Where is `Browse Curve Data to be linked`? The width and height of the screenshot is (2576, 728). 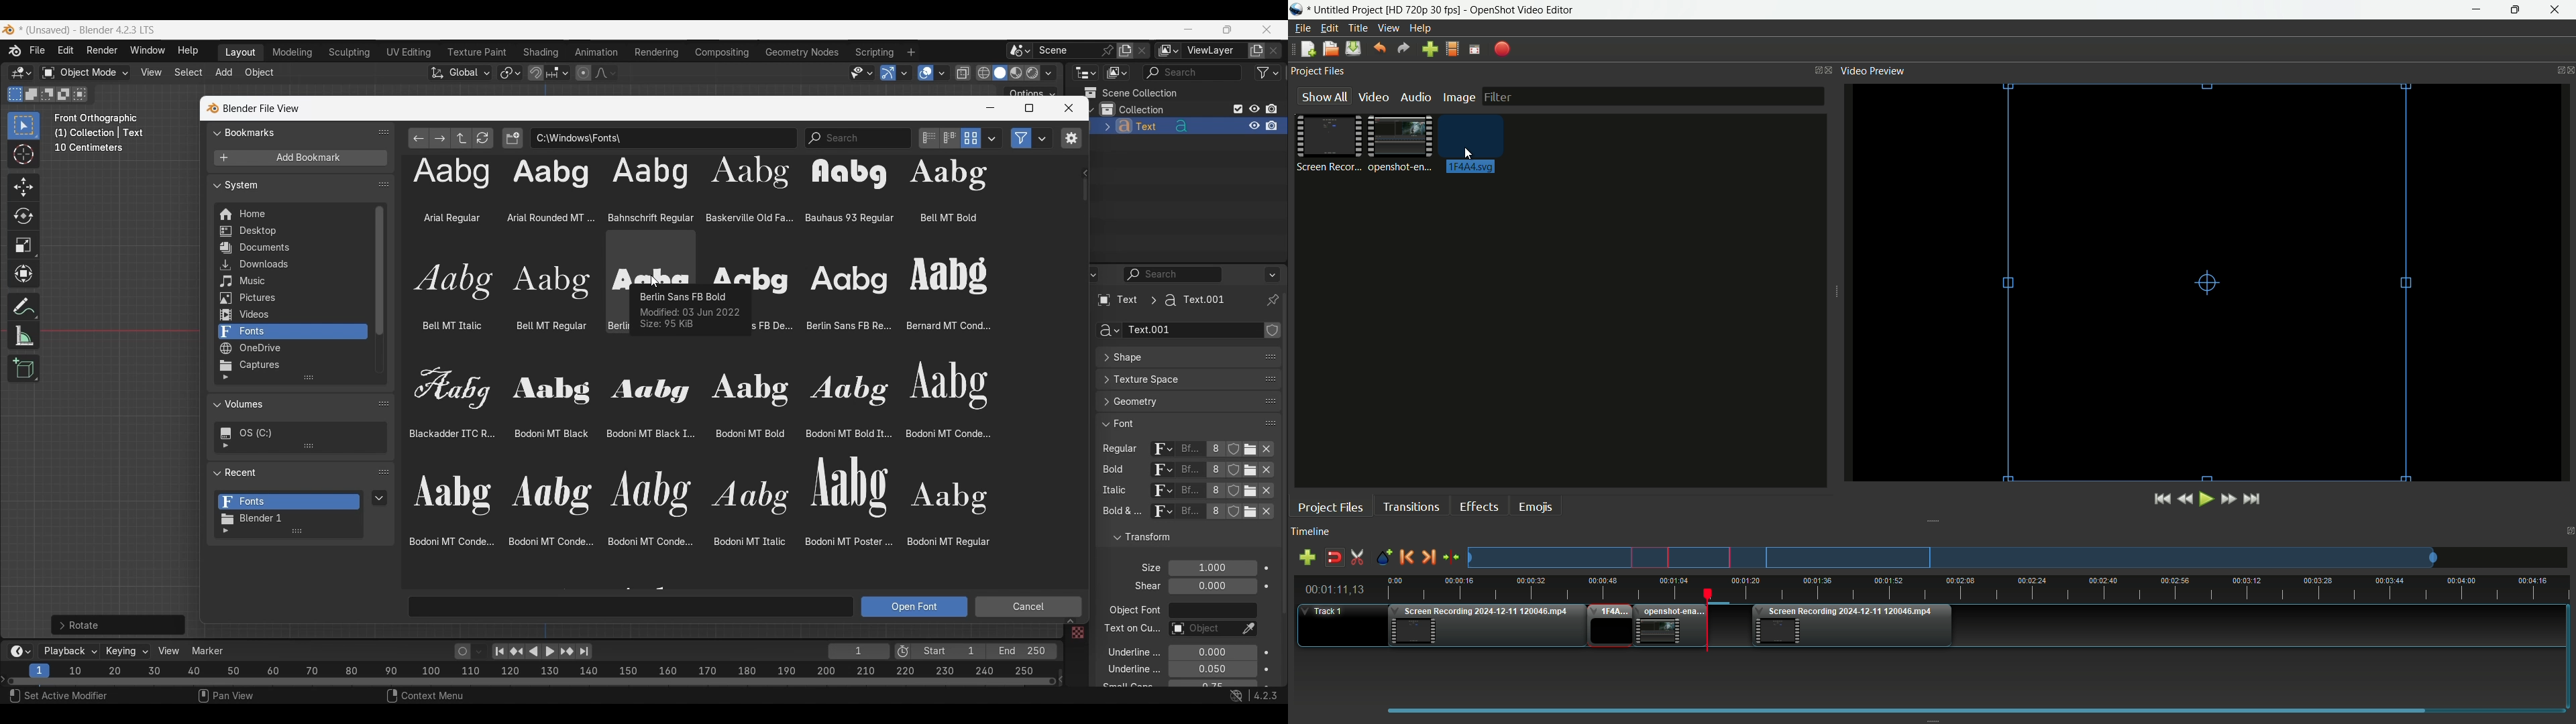
Browse Curve Data to be linked is located at coordinates (1109, 330).